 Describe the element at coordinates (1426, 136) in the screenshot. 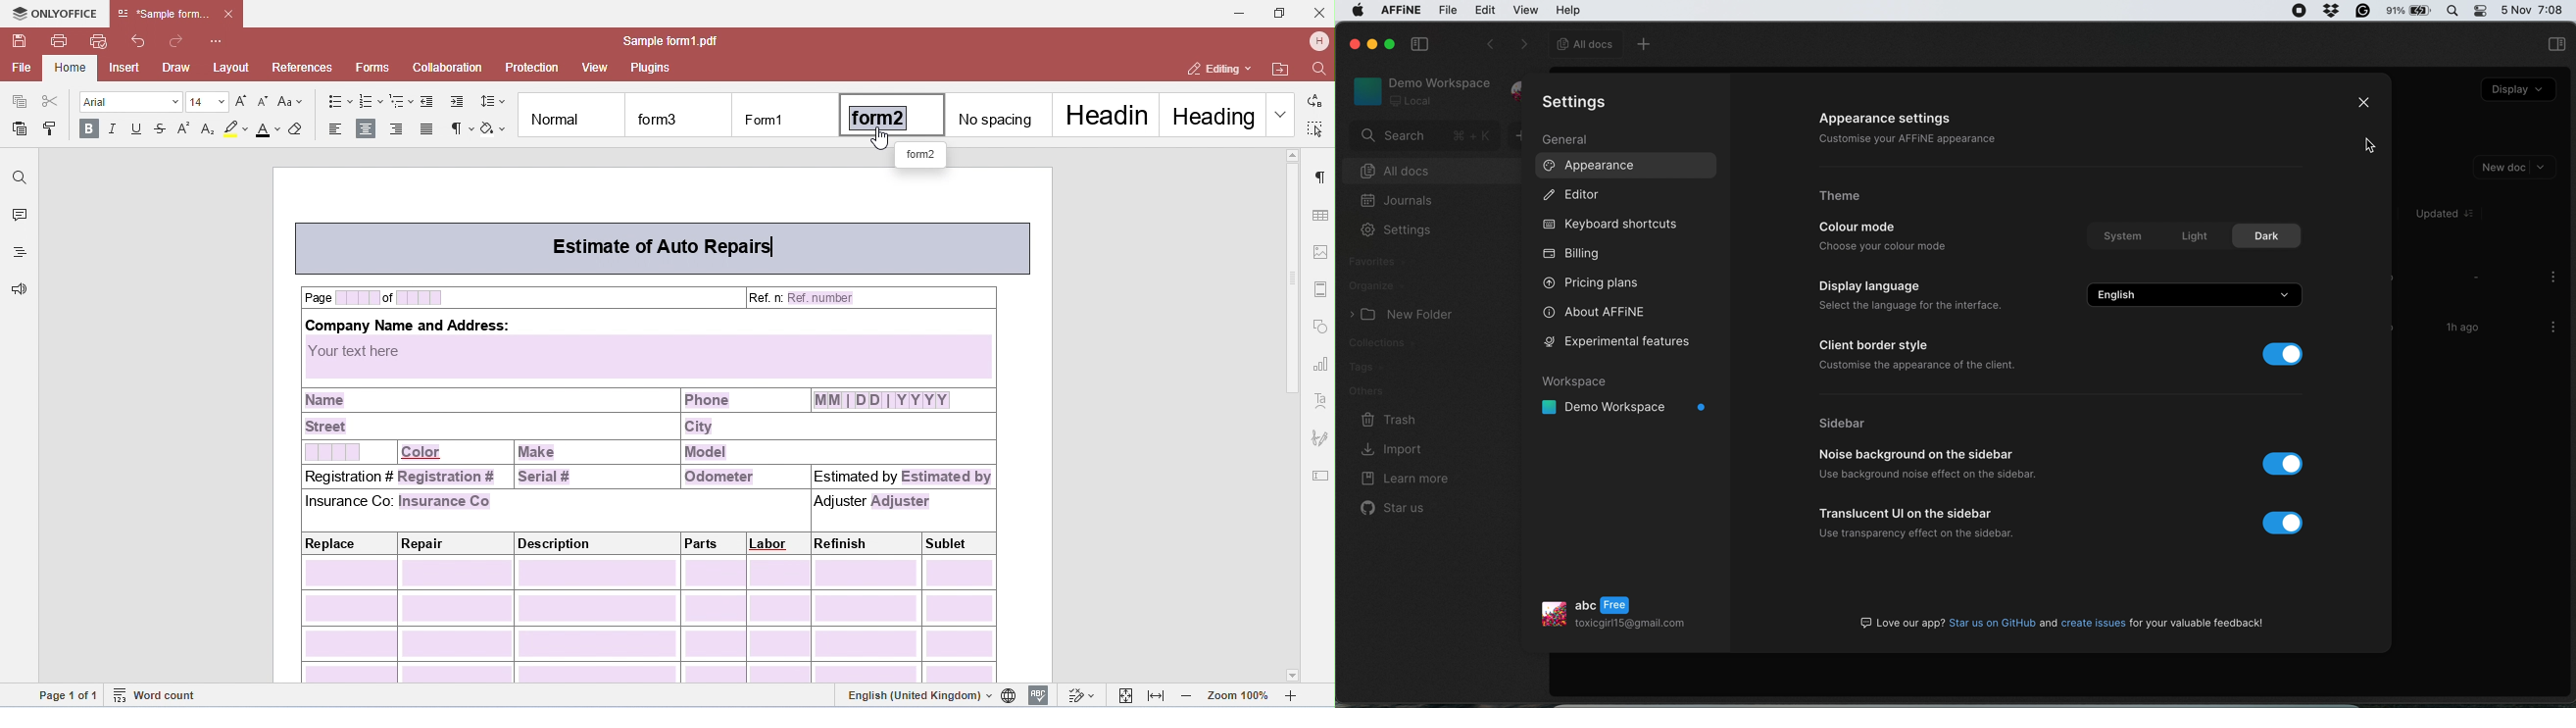

I see `search` at that location.